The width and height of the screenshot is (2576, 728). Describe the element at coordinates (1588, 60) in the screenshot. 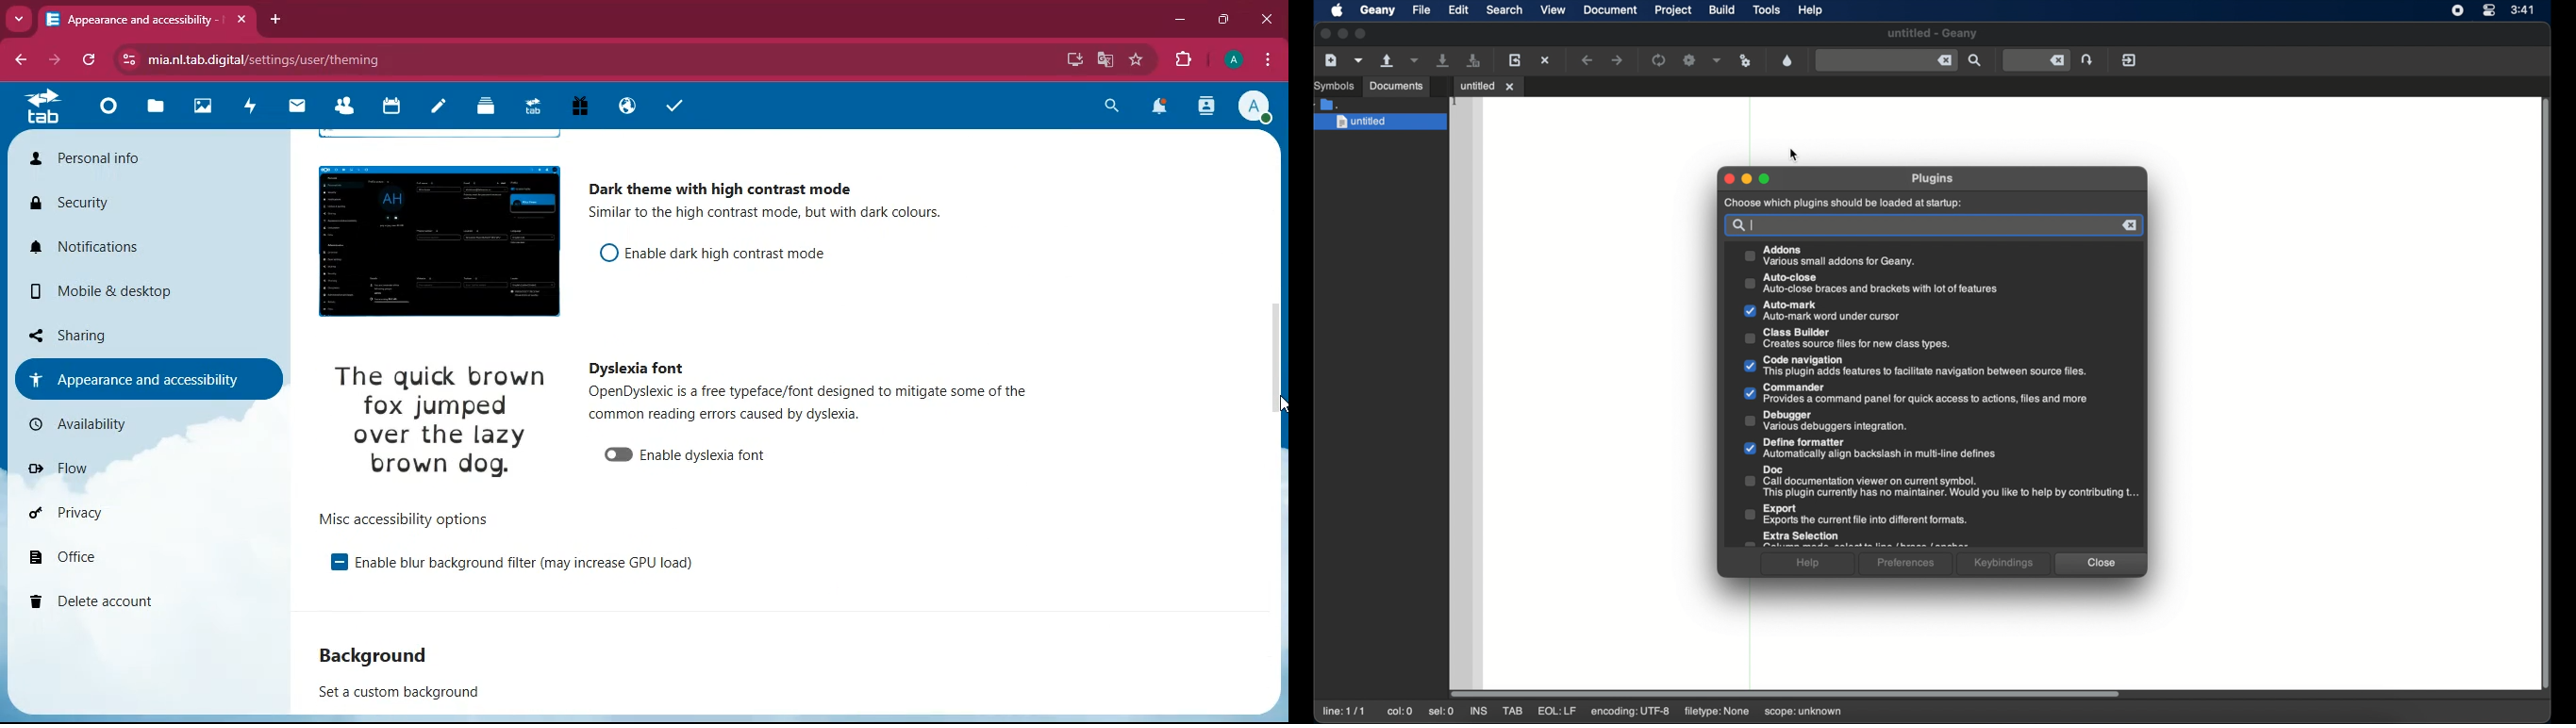

I see `navigate back a location` at that location.